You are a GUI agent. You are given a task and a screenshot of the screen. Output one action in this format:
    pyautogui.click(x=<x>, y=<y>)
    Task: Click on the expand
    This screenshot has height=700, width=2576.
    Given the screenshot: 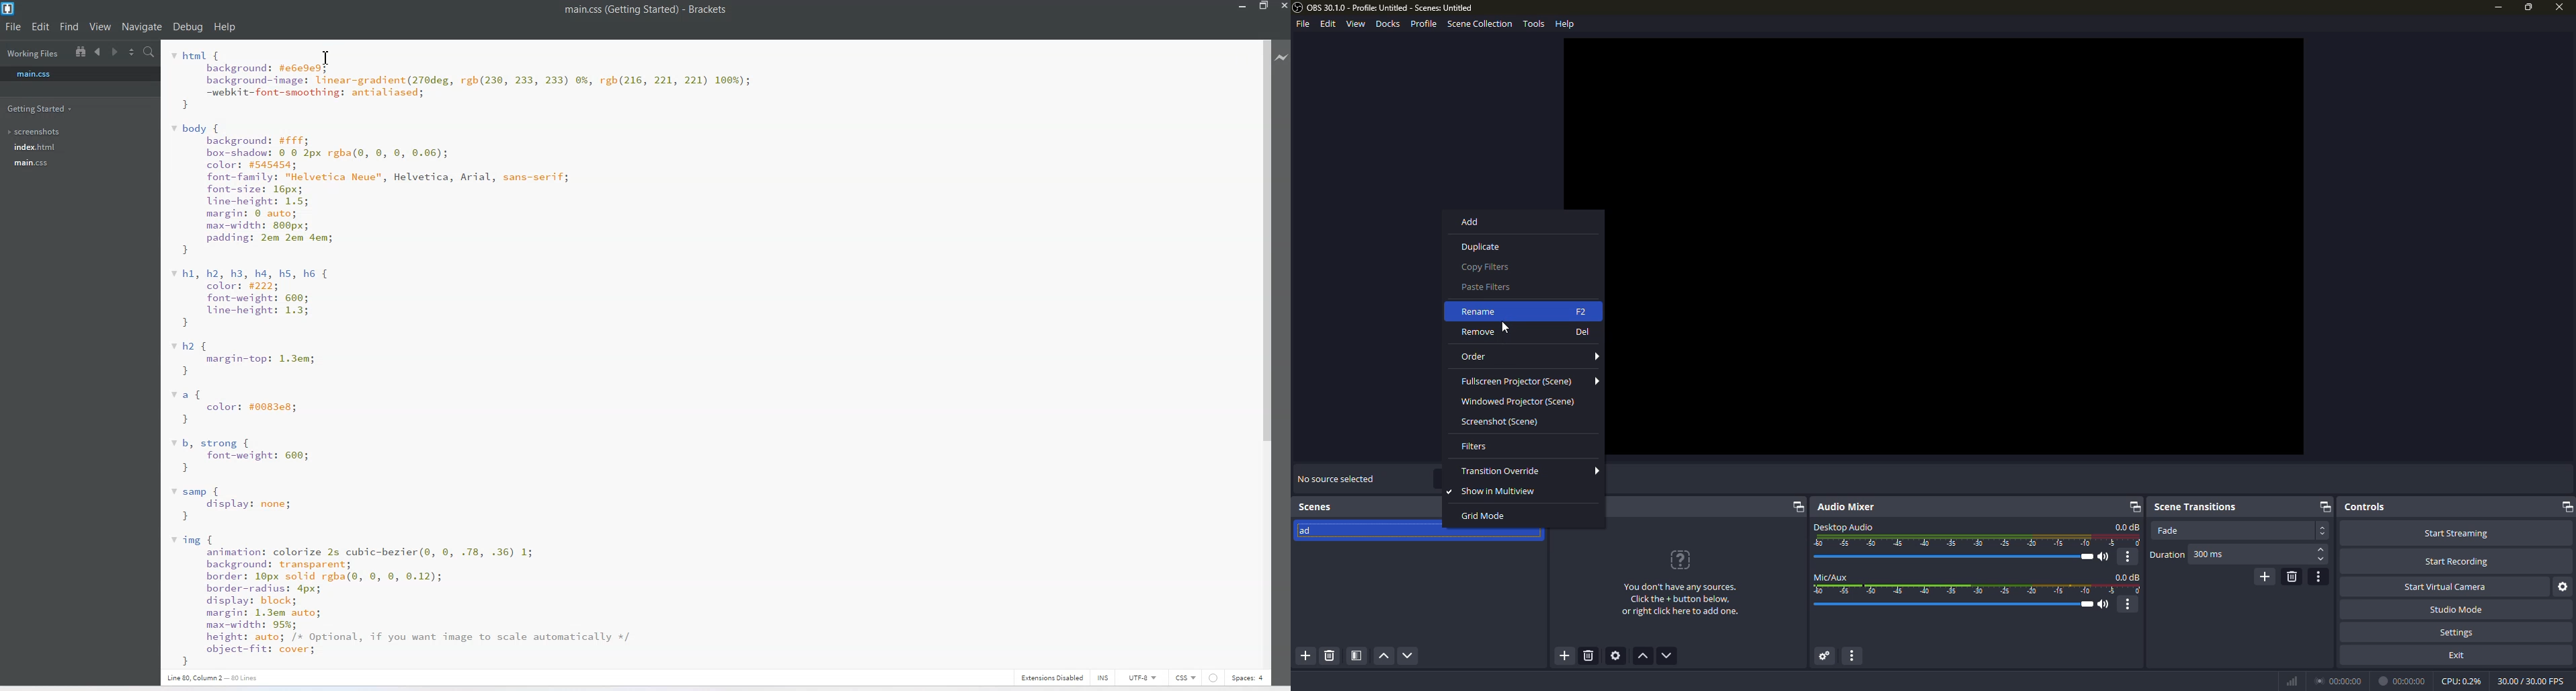 What is the action you would take?
    pyautogui.click(x=2565, y=507)
    